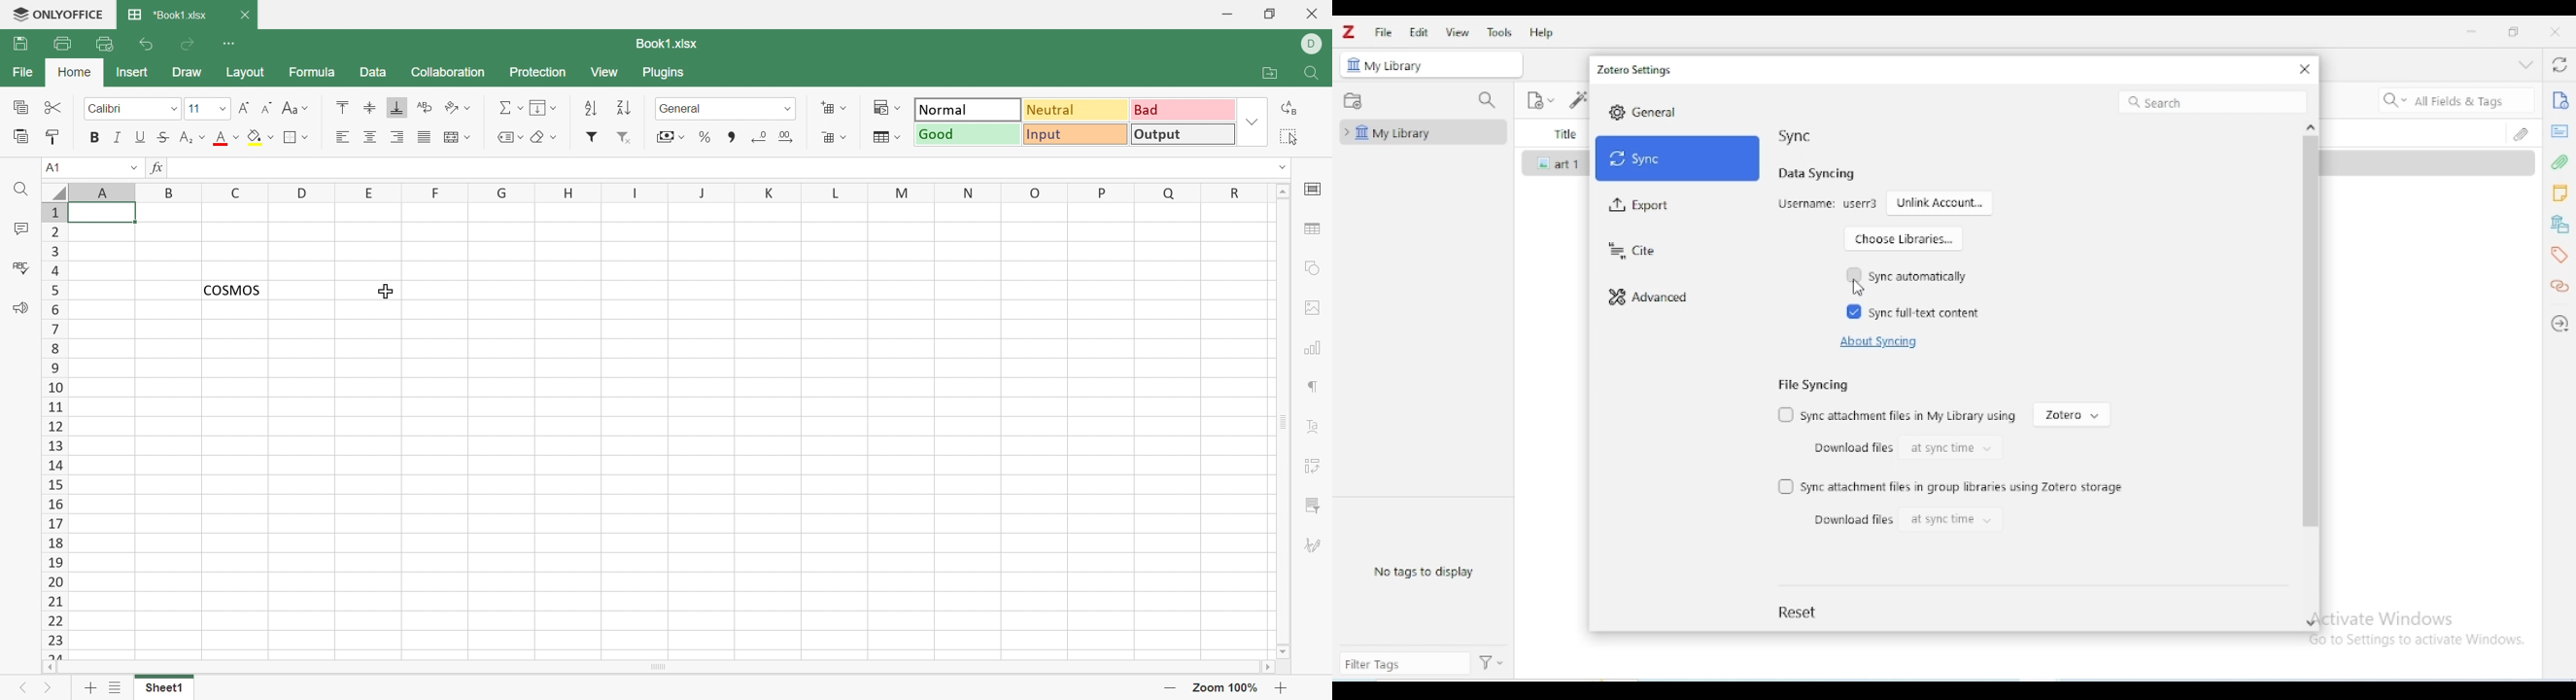  Describe the element at coordinates (1800, 612) in the screenshot. I see `reset` at that location.